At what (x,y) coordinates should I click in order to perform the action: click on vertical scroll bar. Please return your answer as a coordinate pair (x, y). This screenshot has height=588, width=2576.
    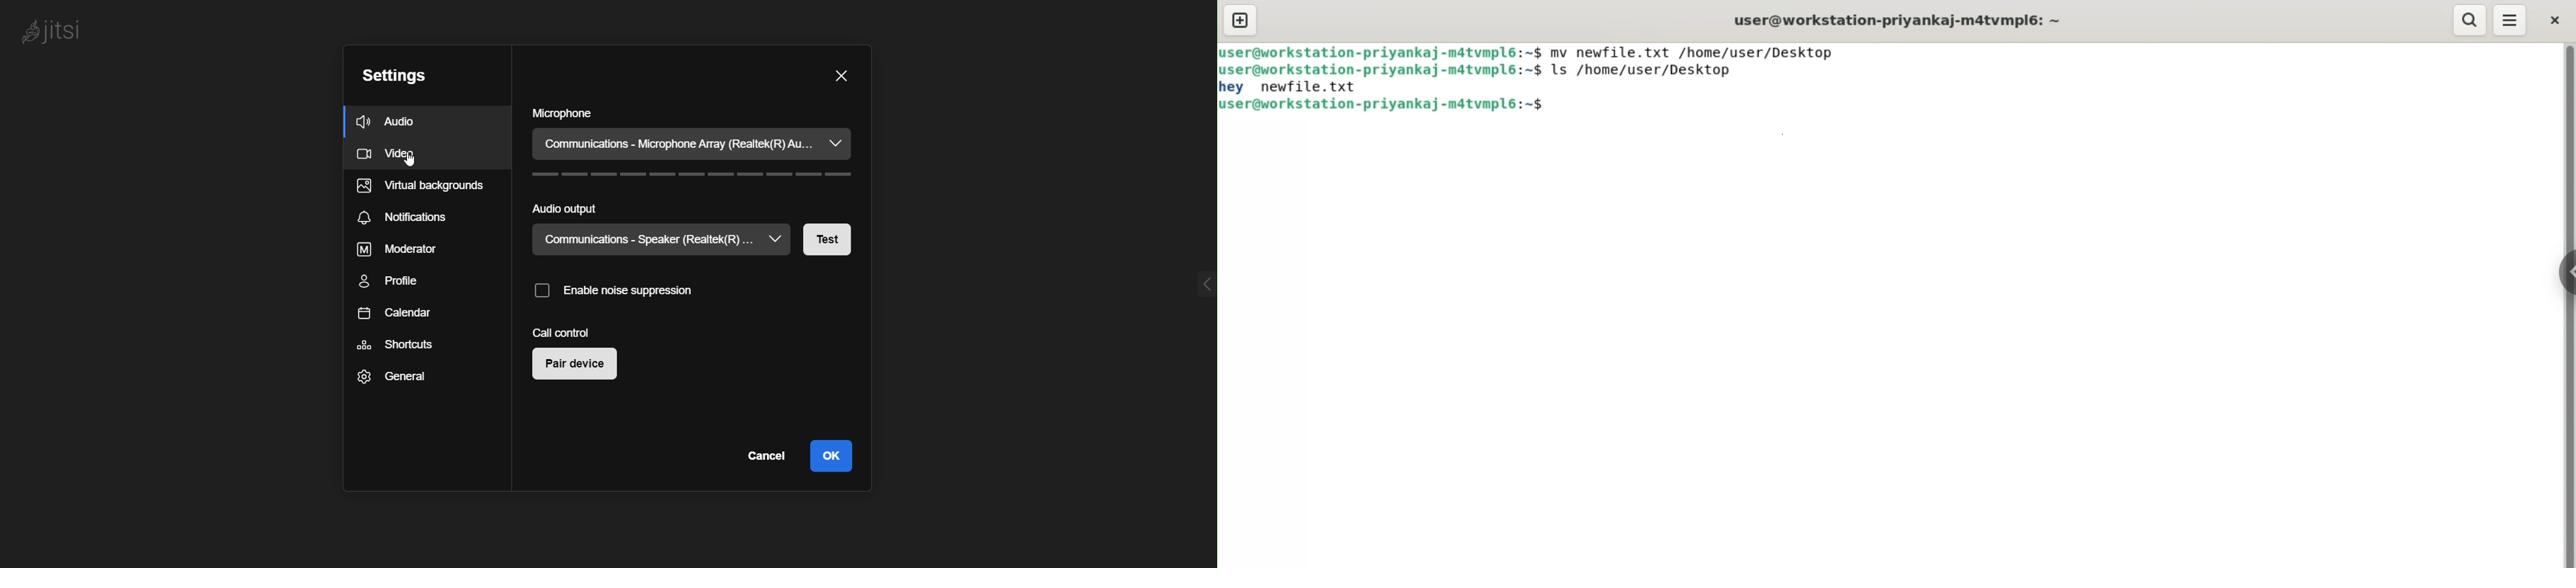
    Looking at the image, I should click on (2565, 305).